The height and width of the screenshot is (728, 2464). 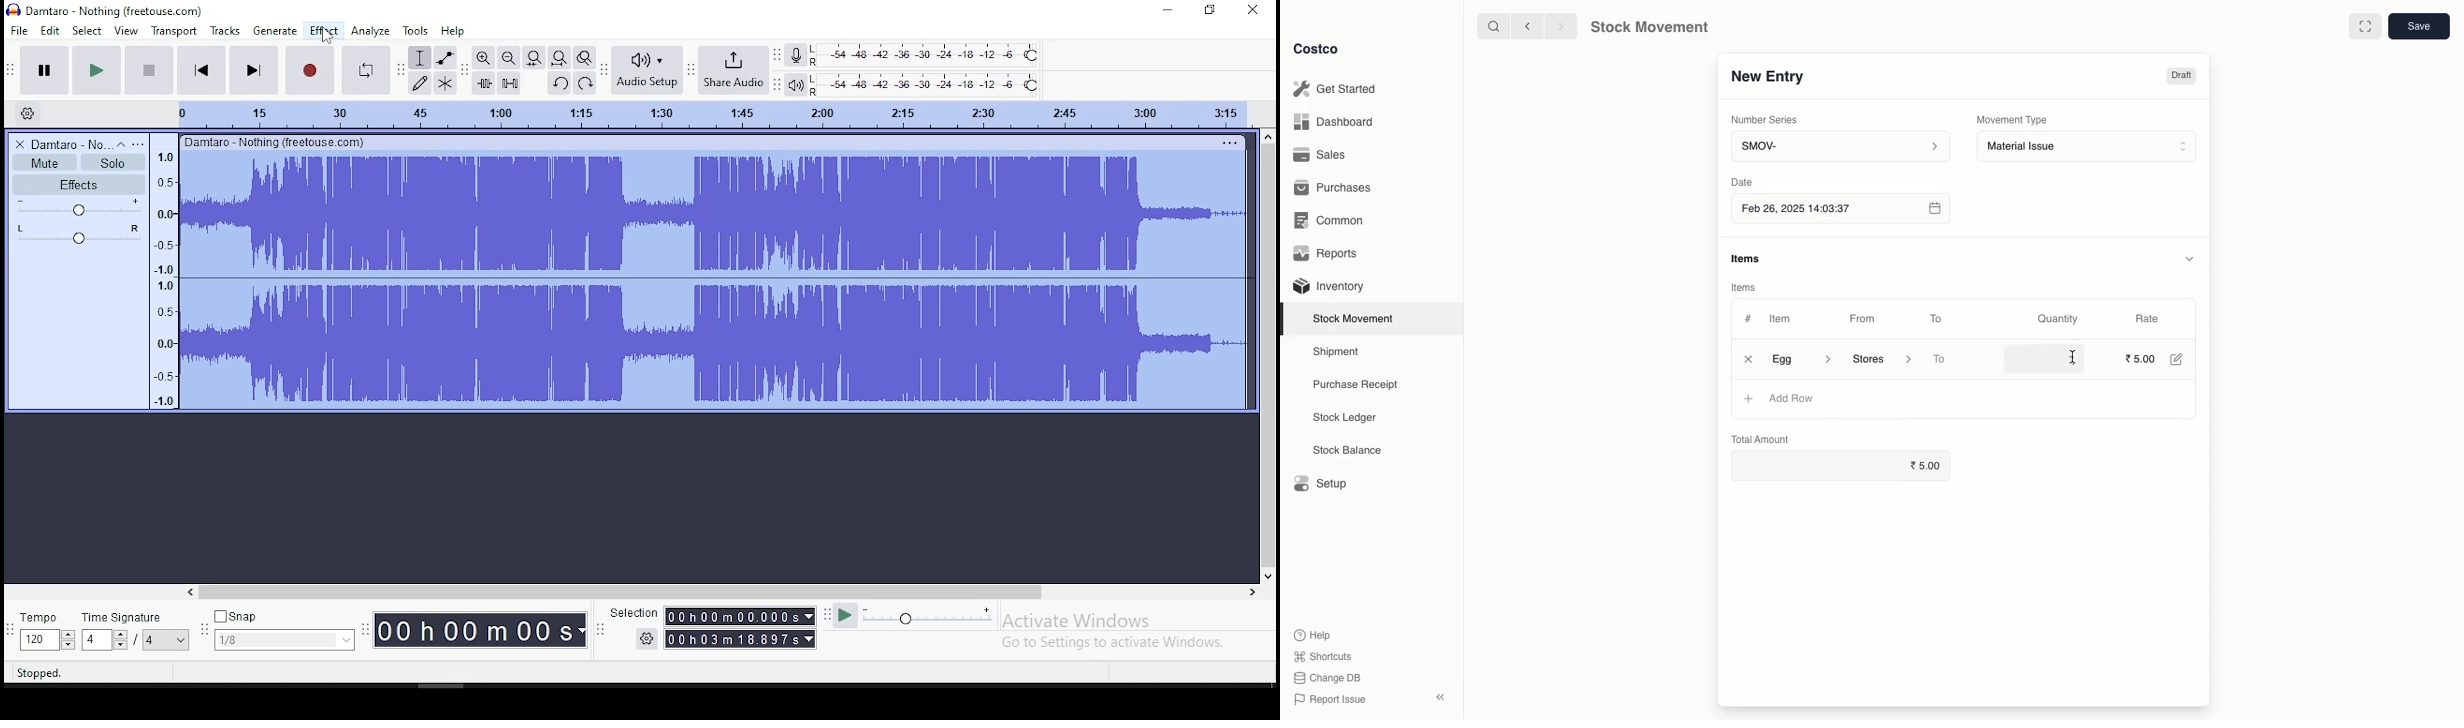 I want to click on left, so click(x=193, y=592).